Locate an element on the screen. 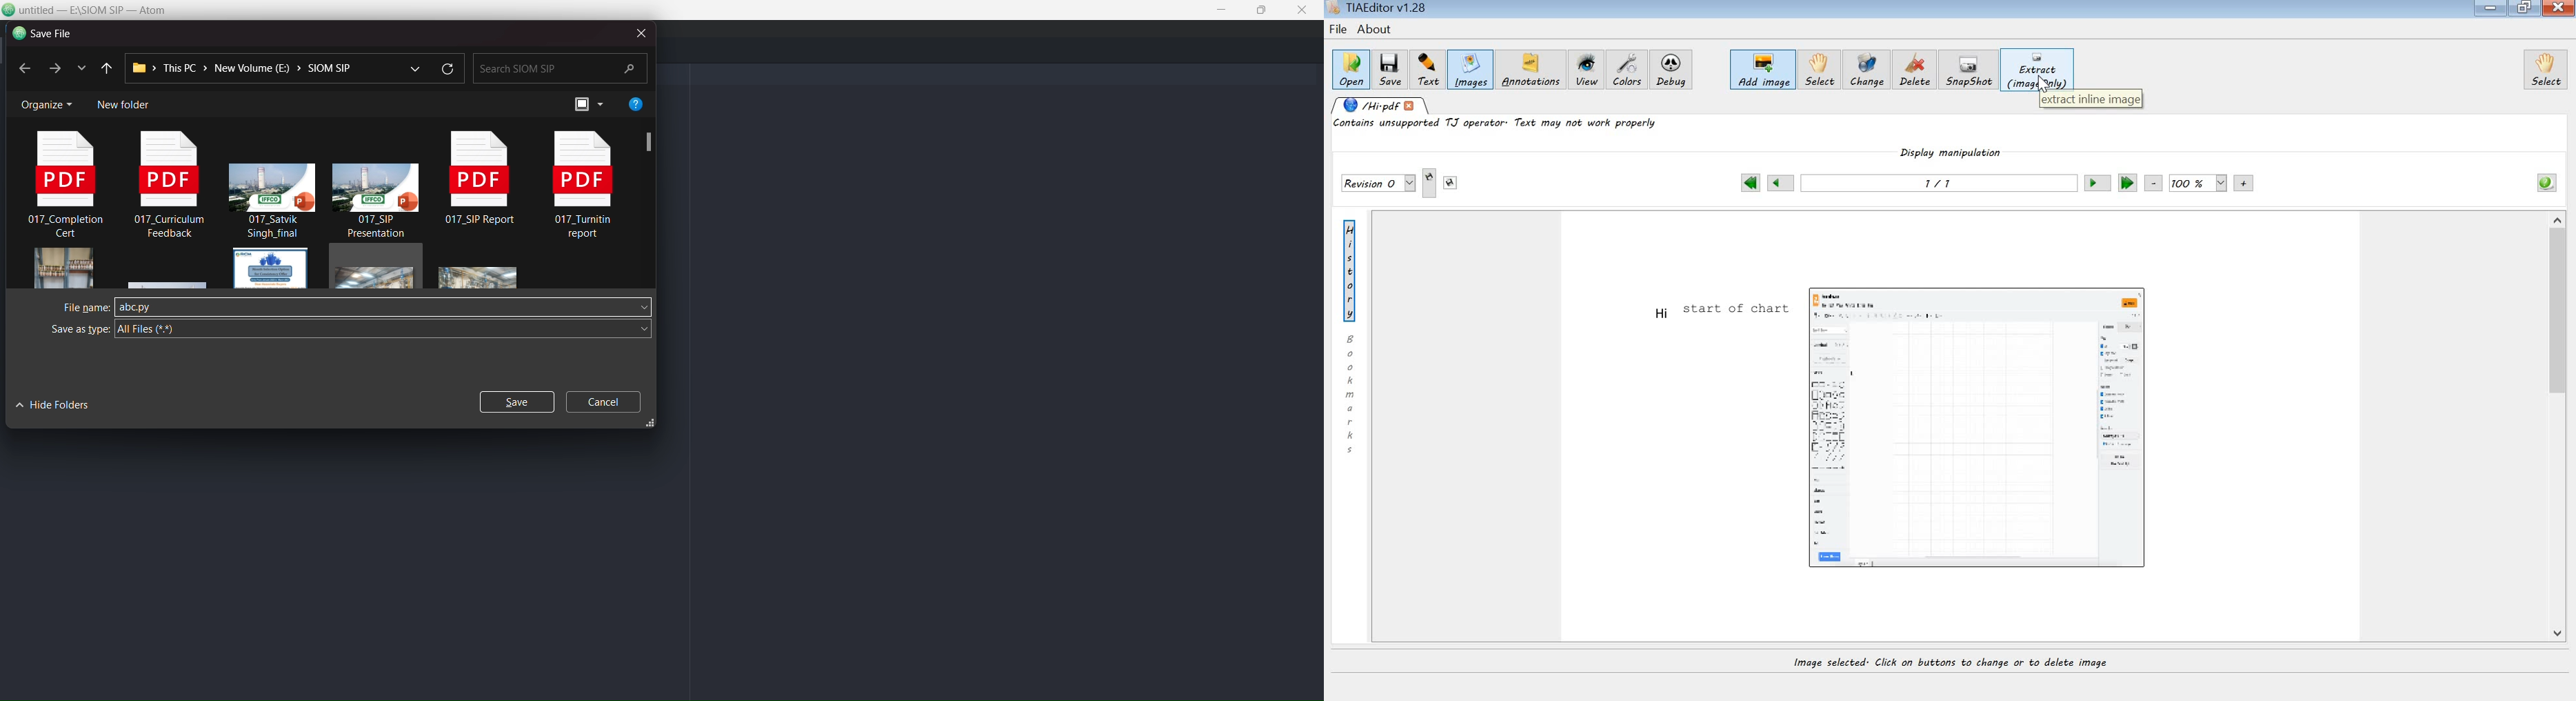  cancel is located at coordinates (606, 402).